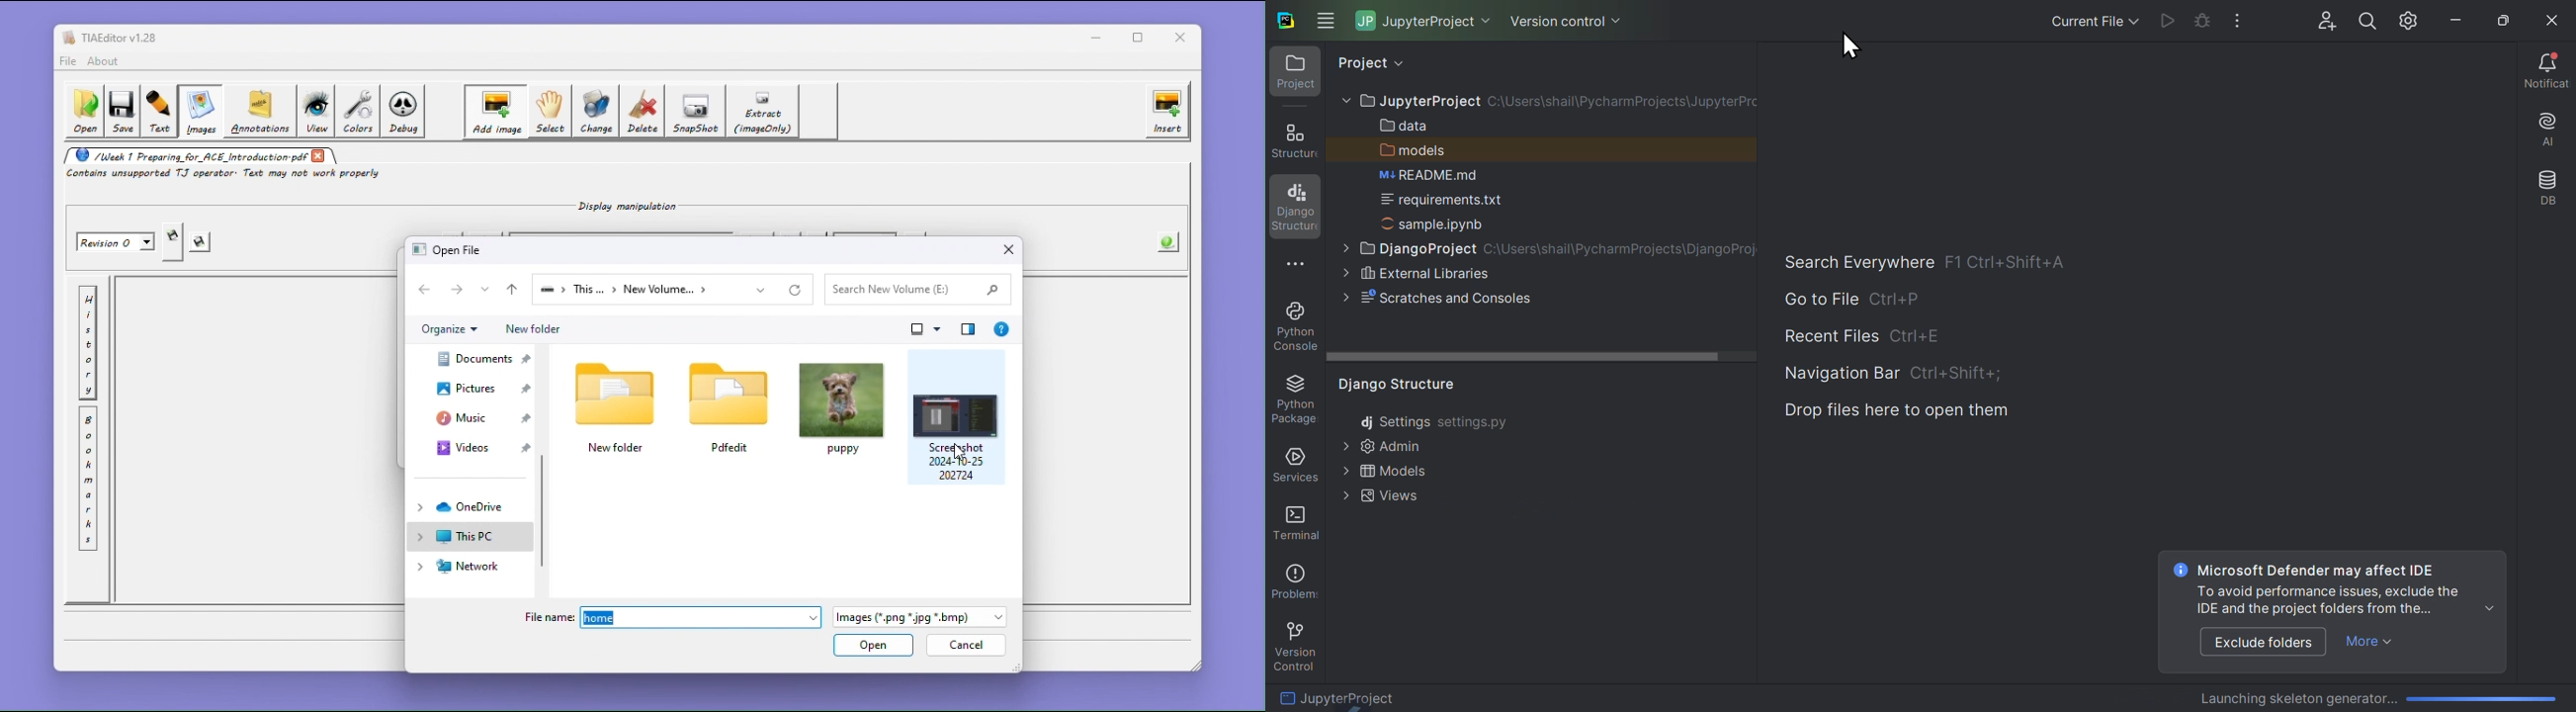  What do you see at coordinates (1850, 258) in the screenshot?
I see `Search everywhere` at bounding box center [1850, 258].